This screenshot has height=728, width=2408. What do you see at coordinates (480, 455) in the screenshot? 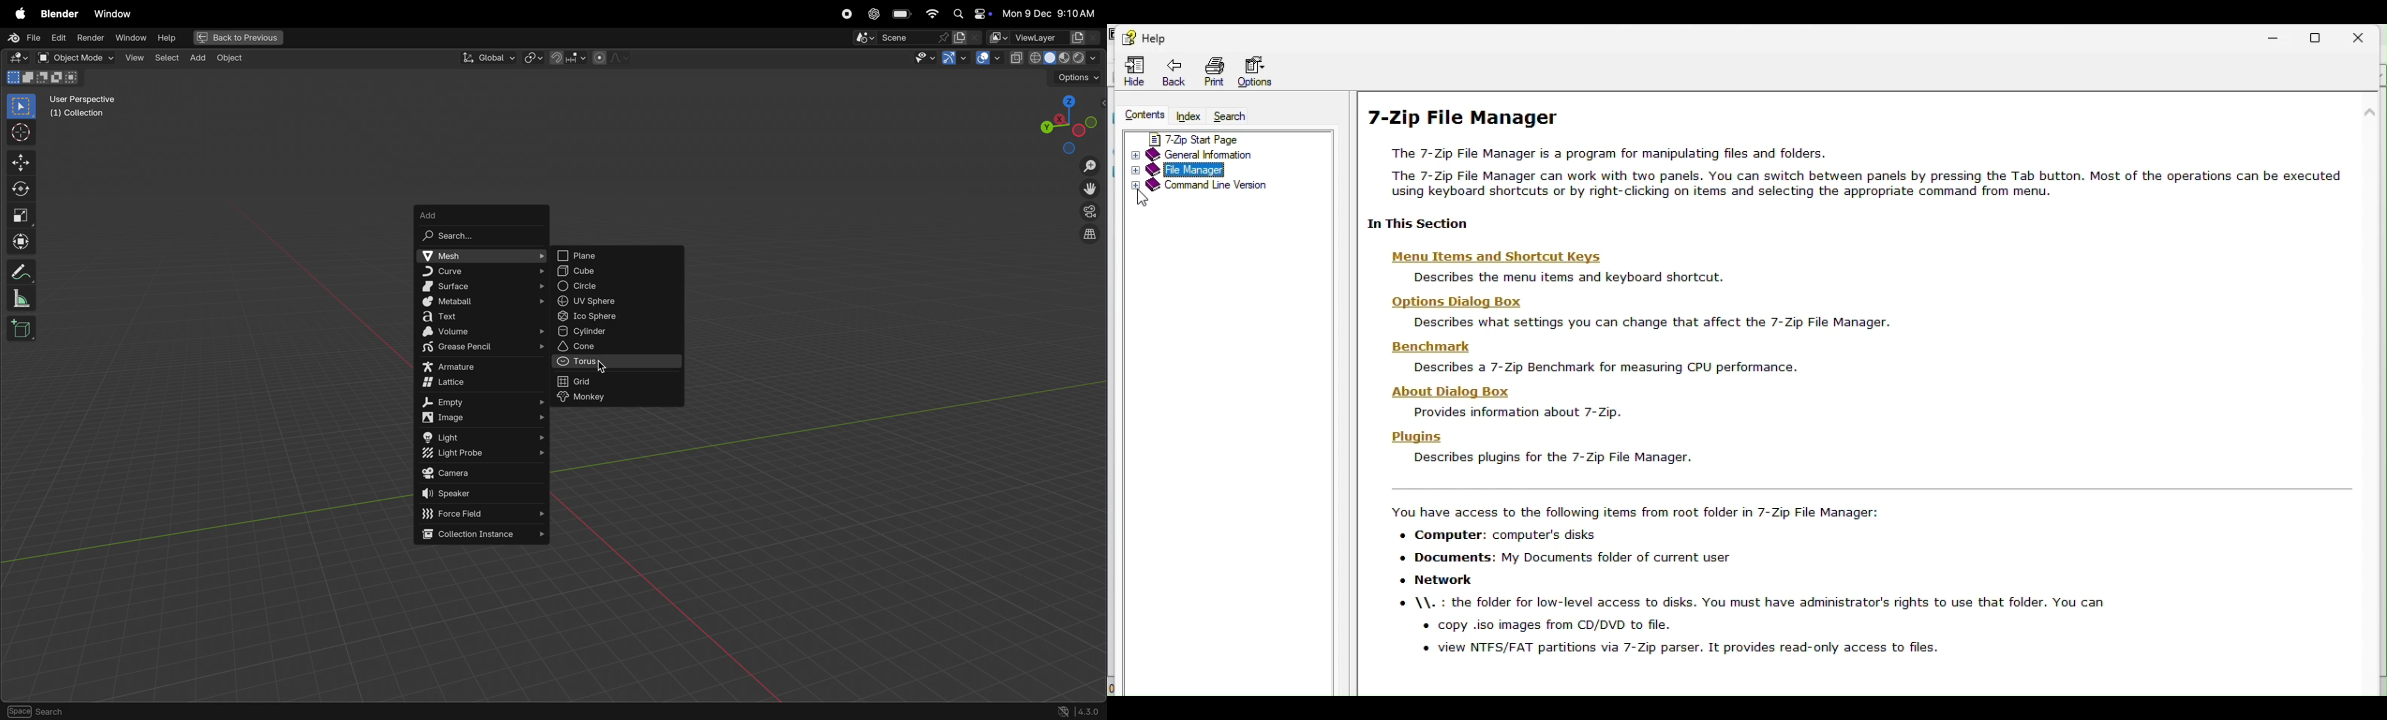
I see `light probe` at bounding box center [480, 455].